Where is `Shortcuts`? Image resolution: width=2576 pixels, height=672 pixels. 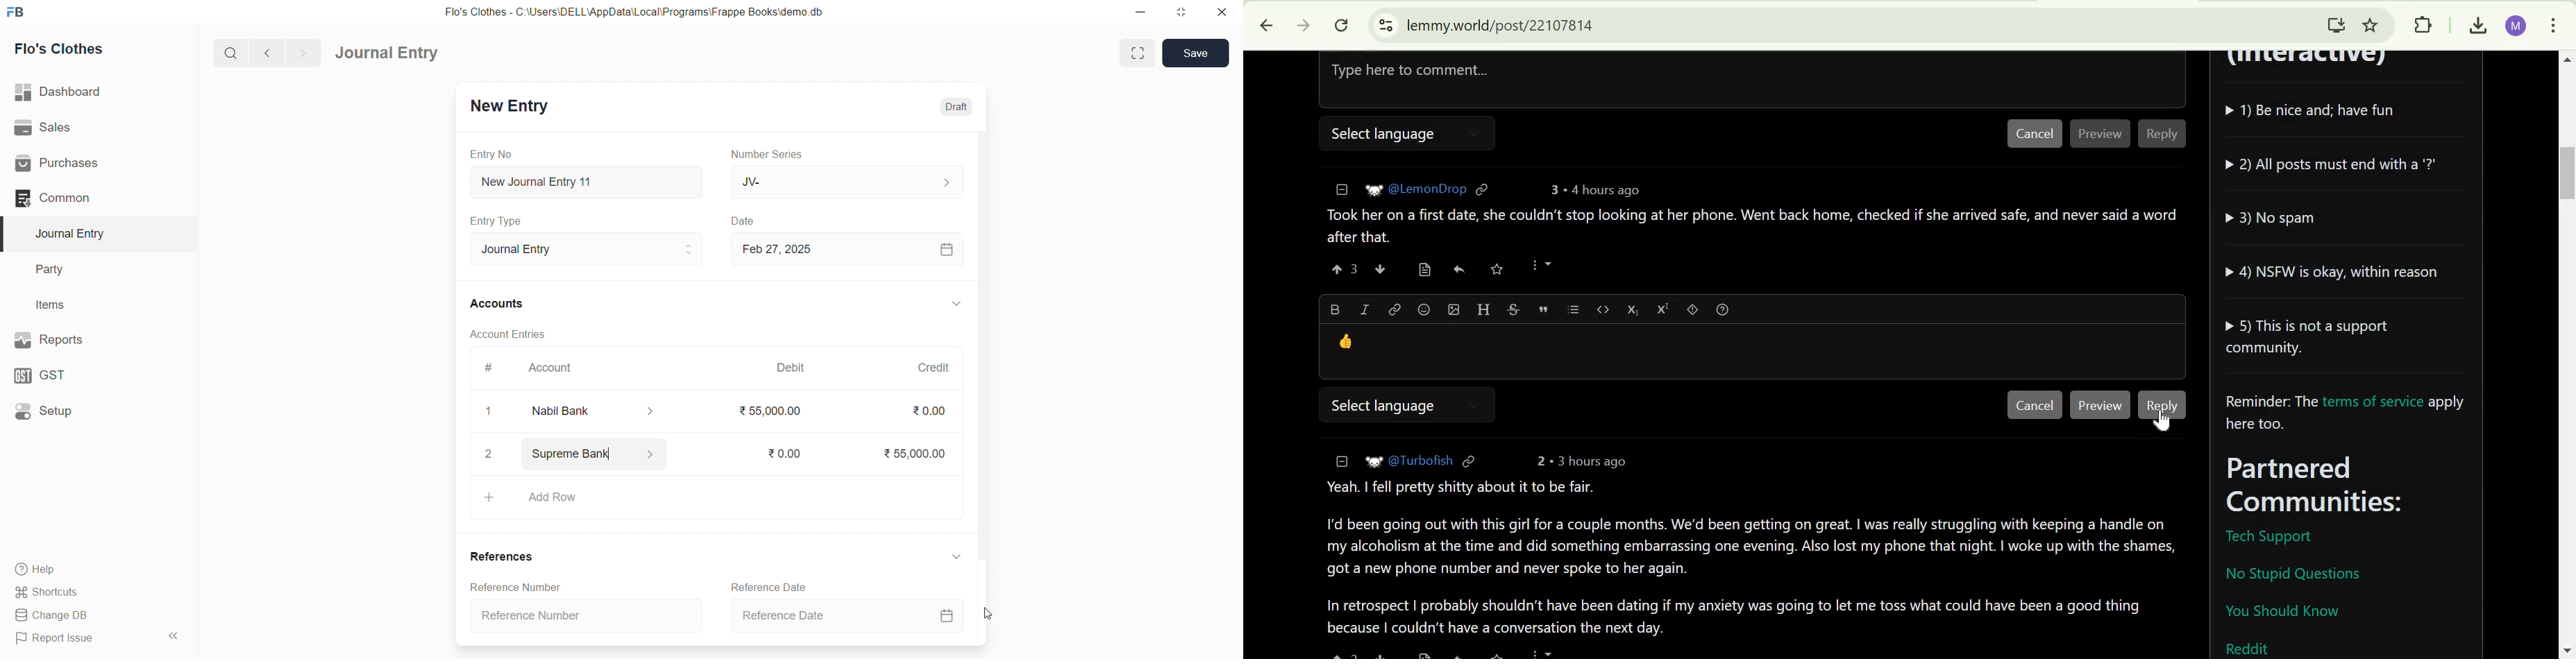
Shortcuts is located at coordinates (78, 593).